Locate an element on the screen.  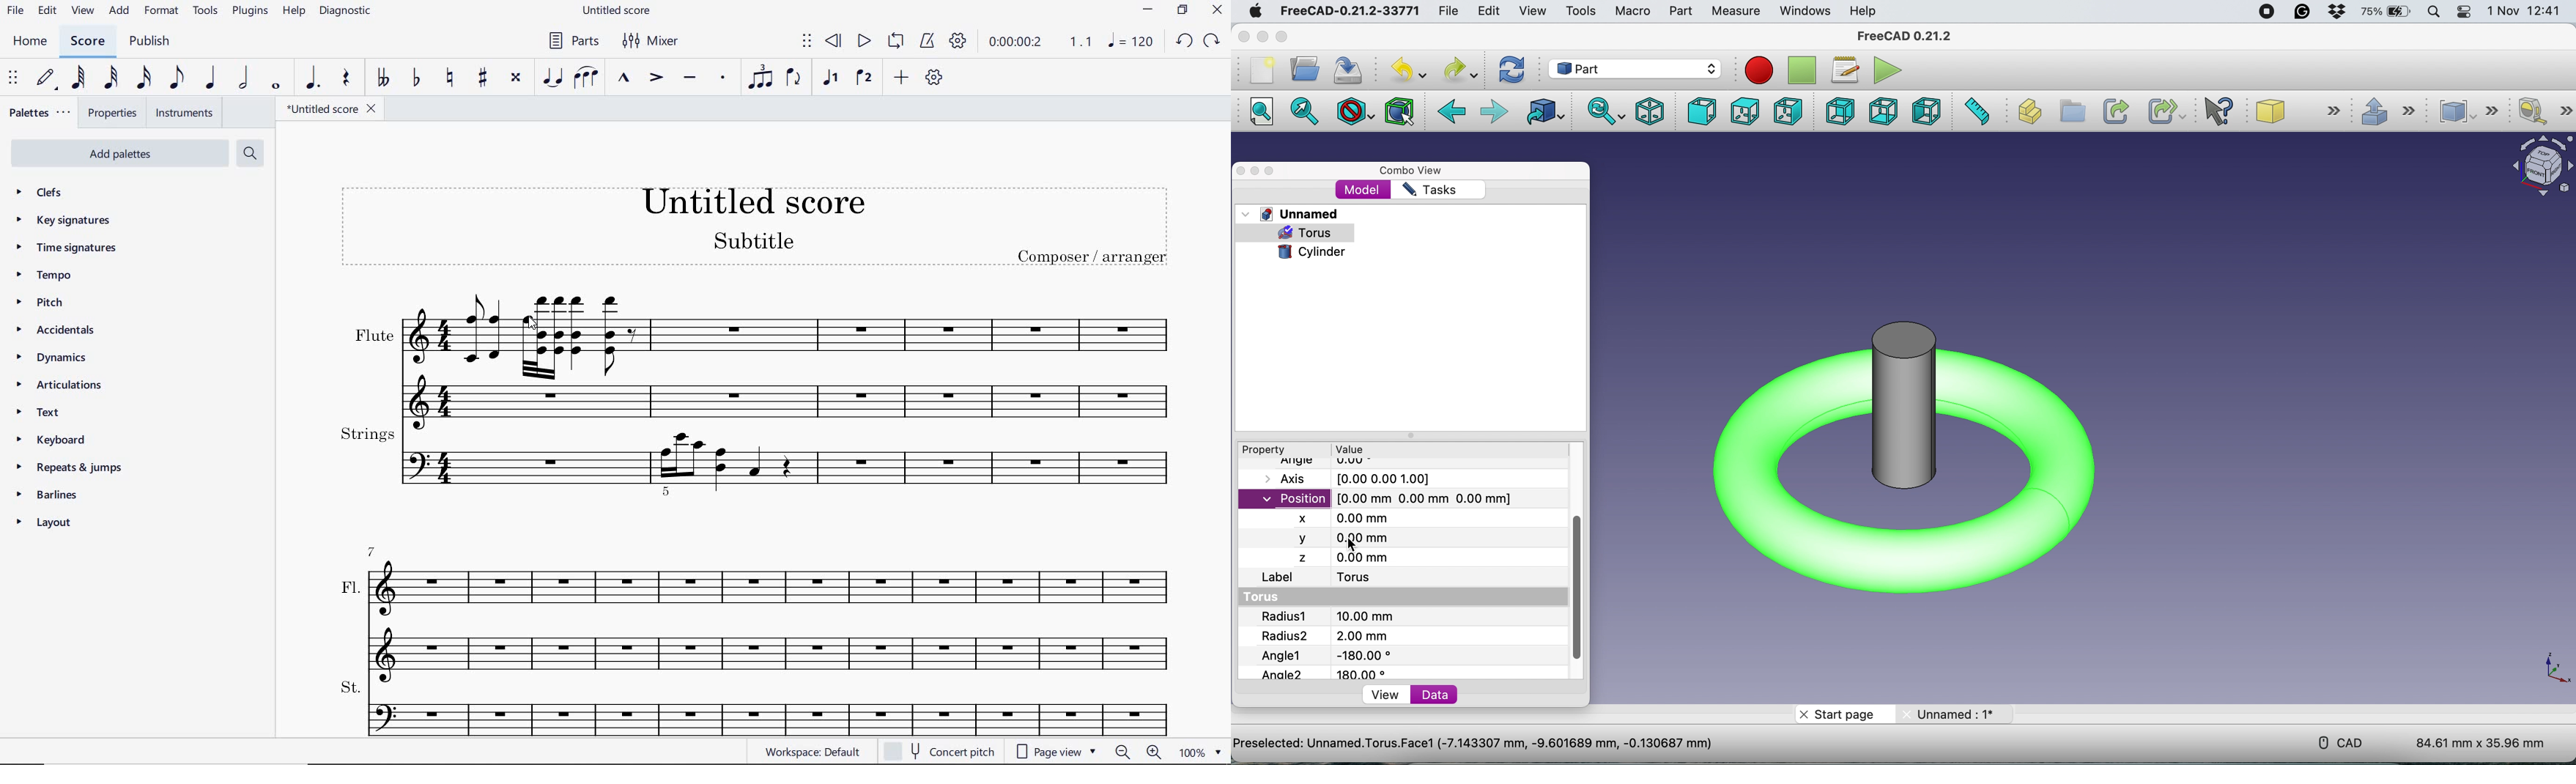
tasks is located at coordinates (1430, 190).